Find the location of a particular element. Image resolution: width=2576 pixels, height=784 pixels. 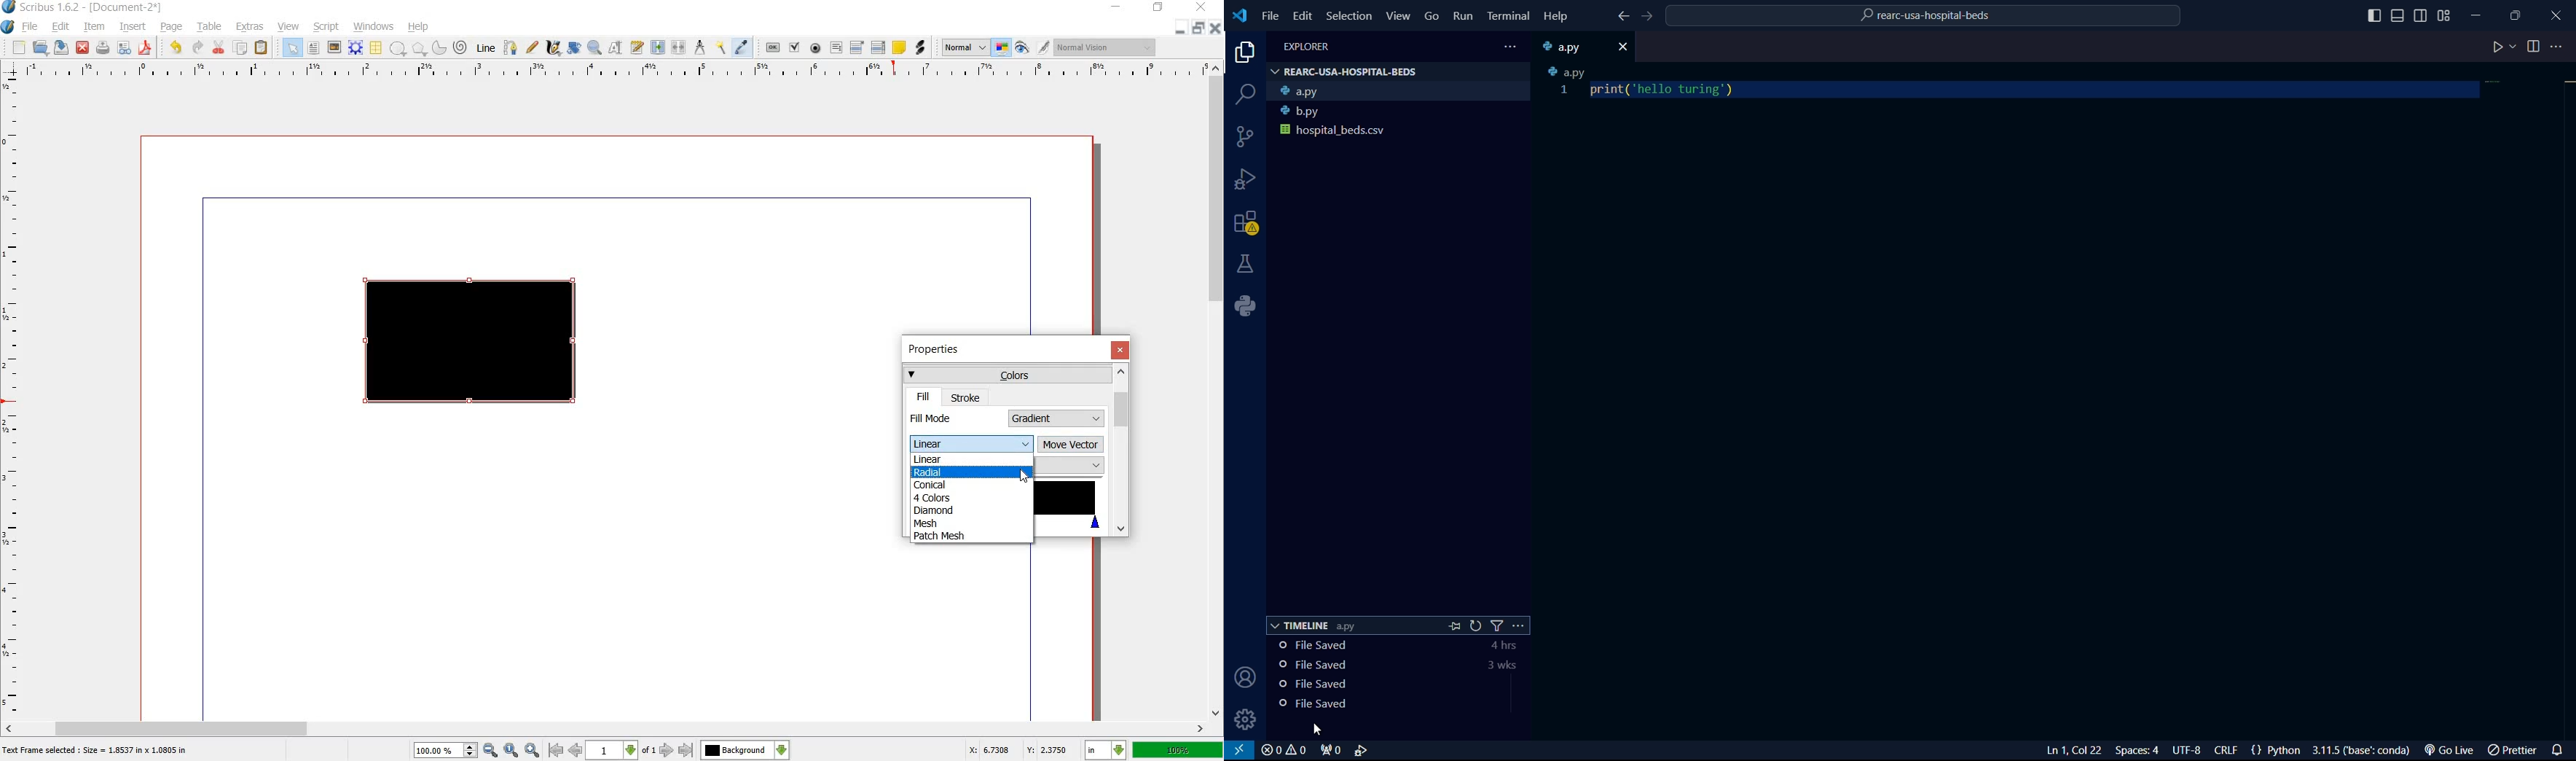

ruler is located at coordinates (12, 397).